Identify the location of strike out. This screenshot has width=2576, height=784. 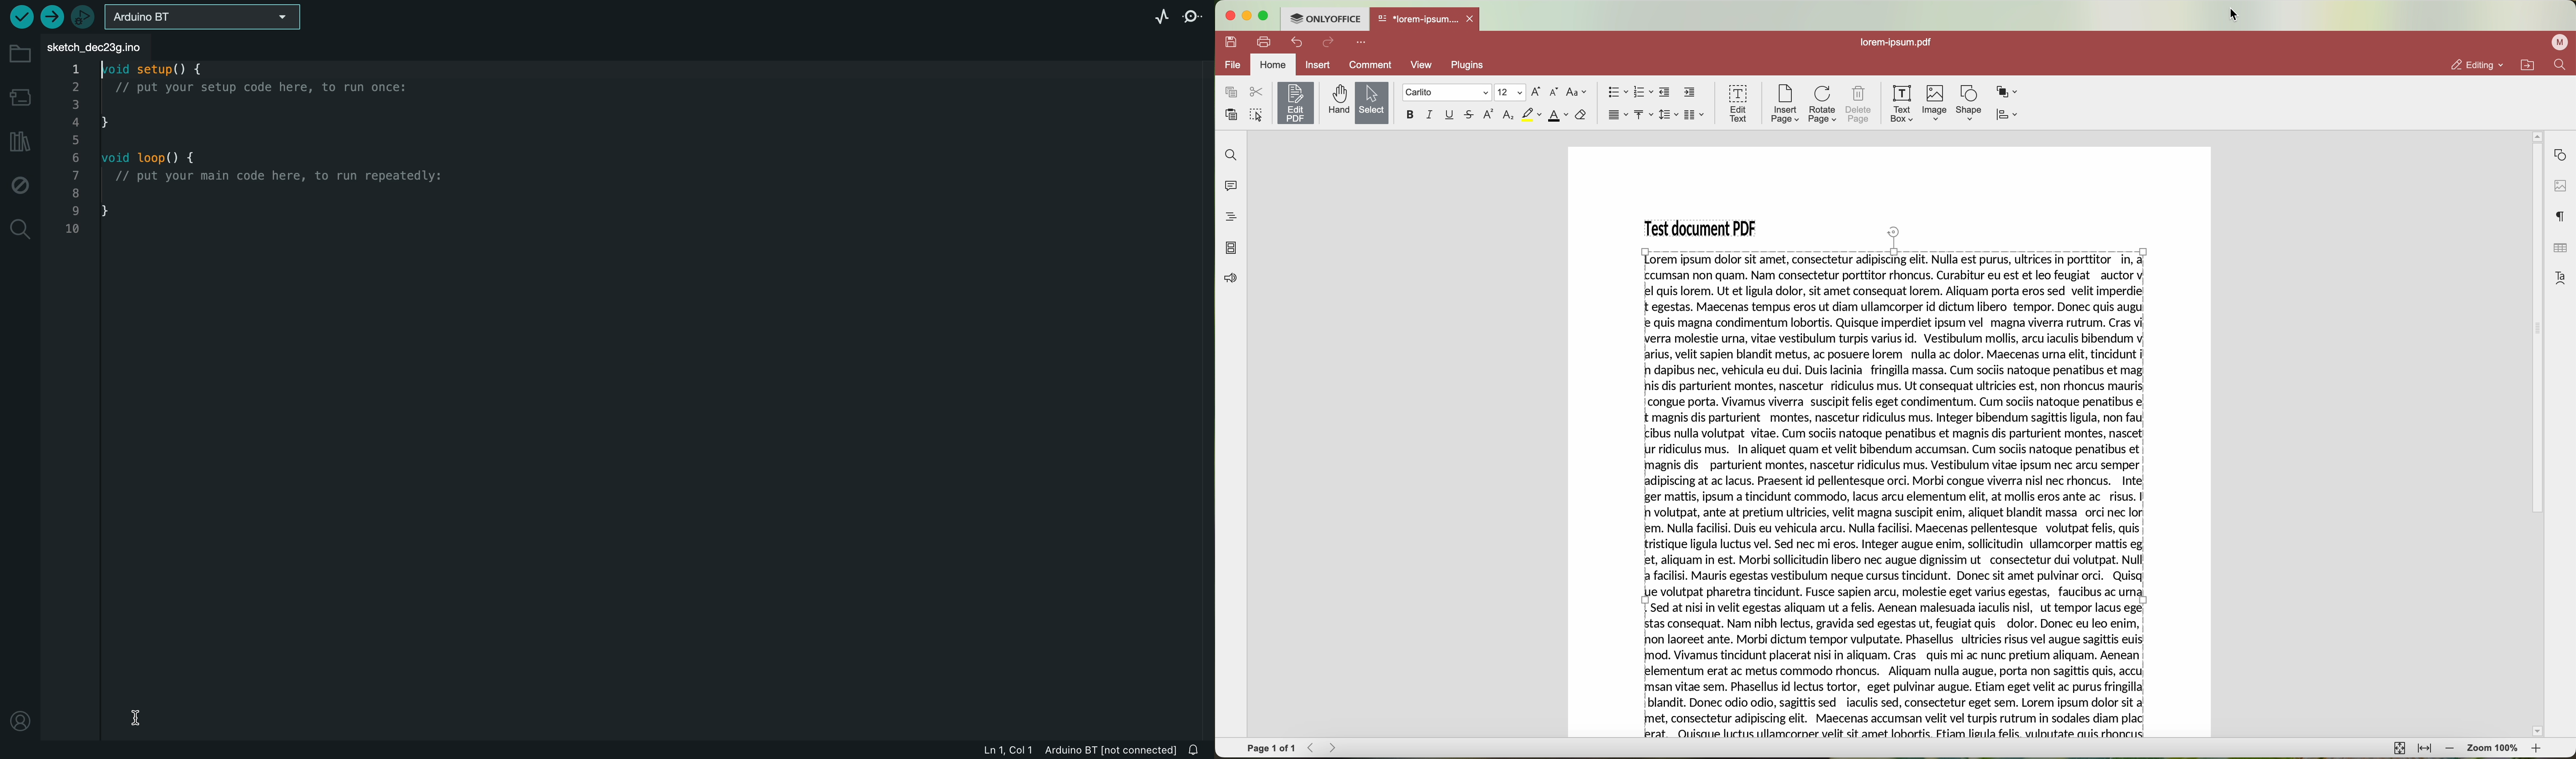
(1472, 114).